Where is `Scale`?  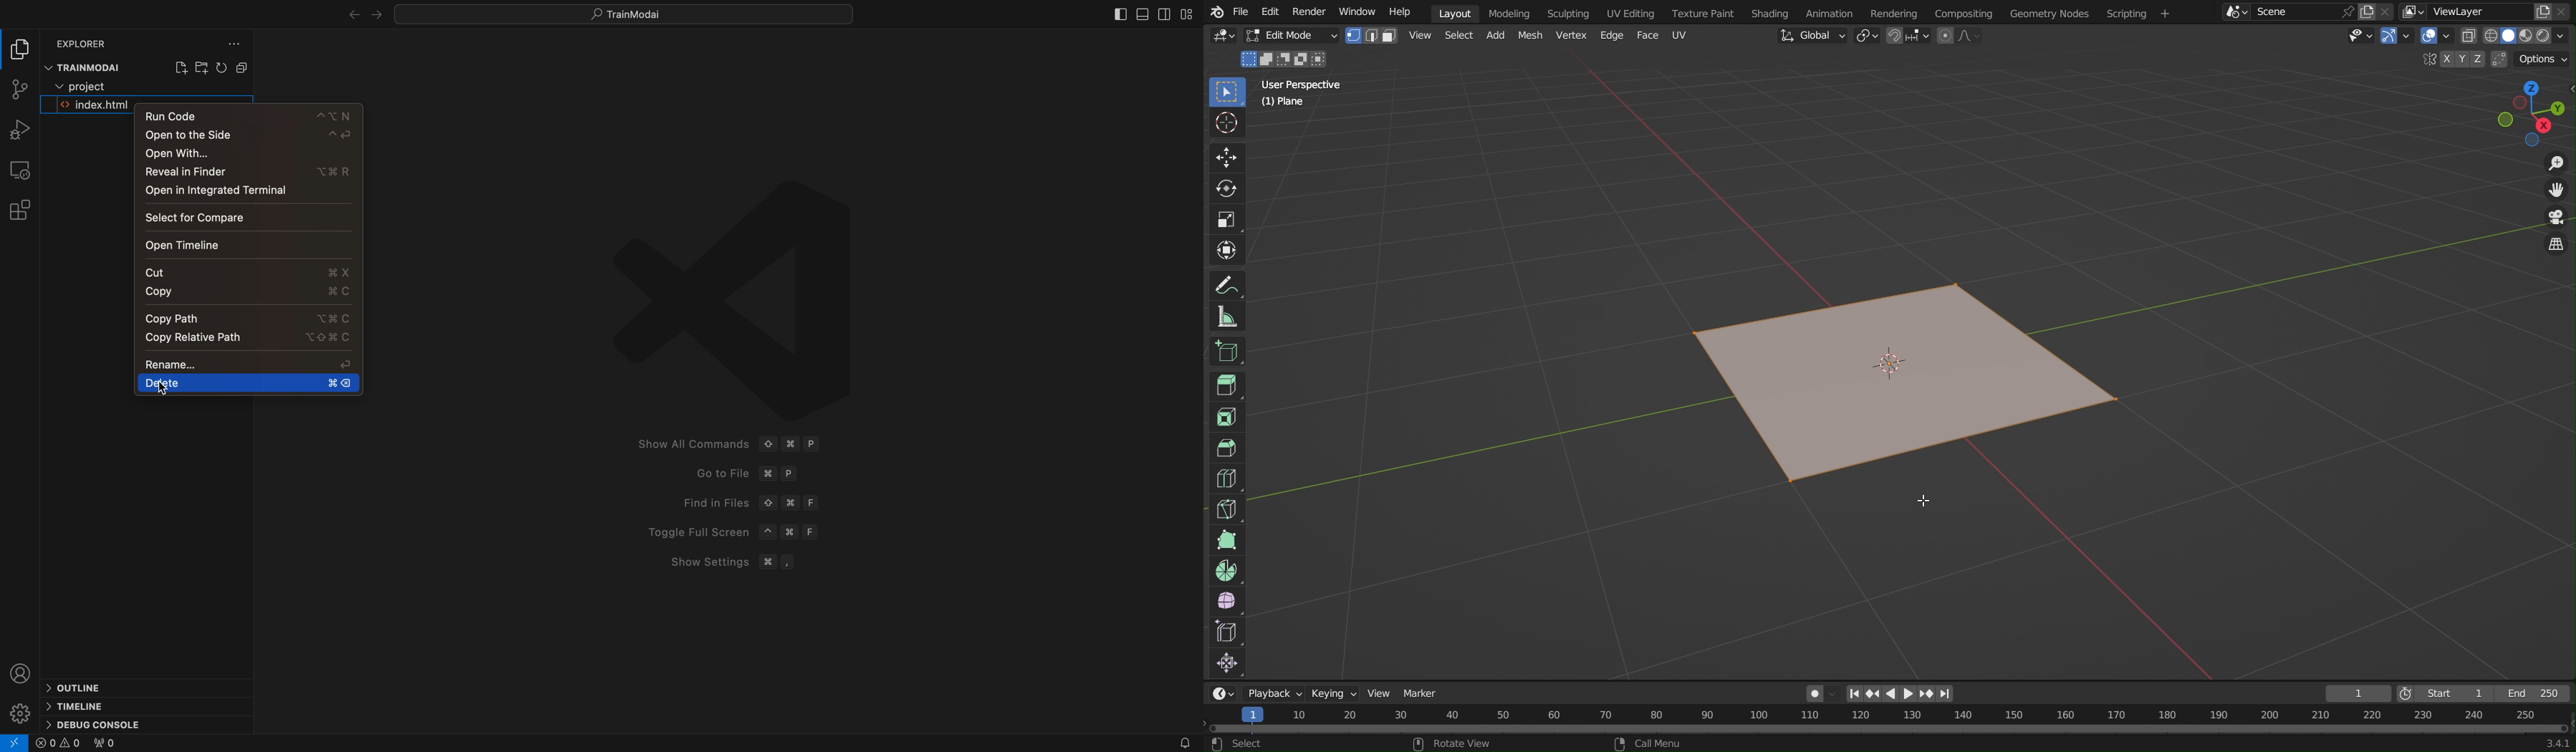
Scale is located at coordinates (1229, 218).